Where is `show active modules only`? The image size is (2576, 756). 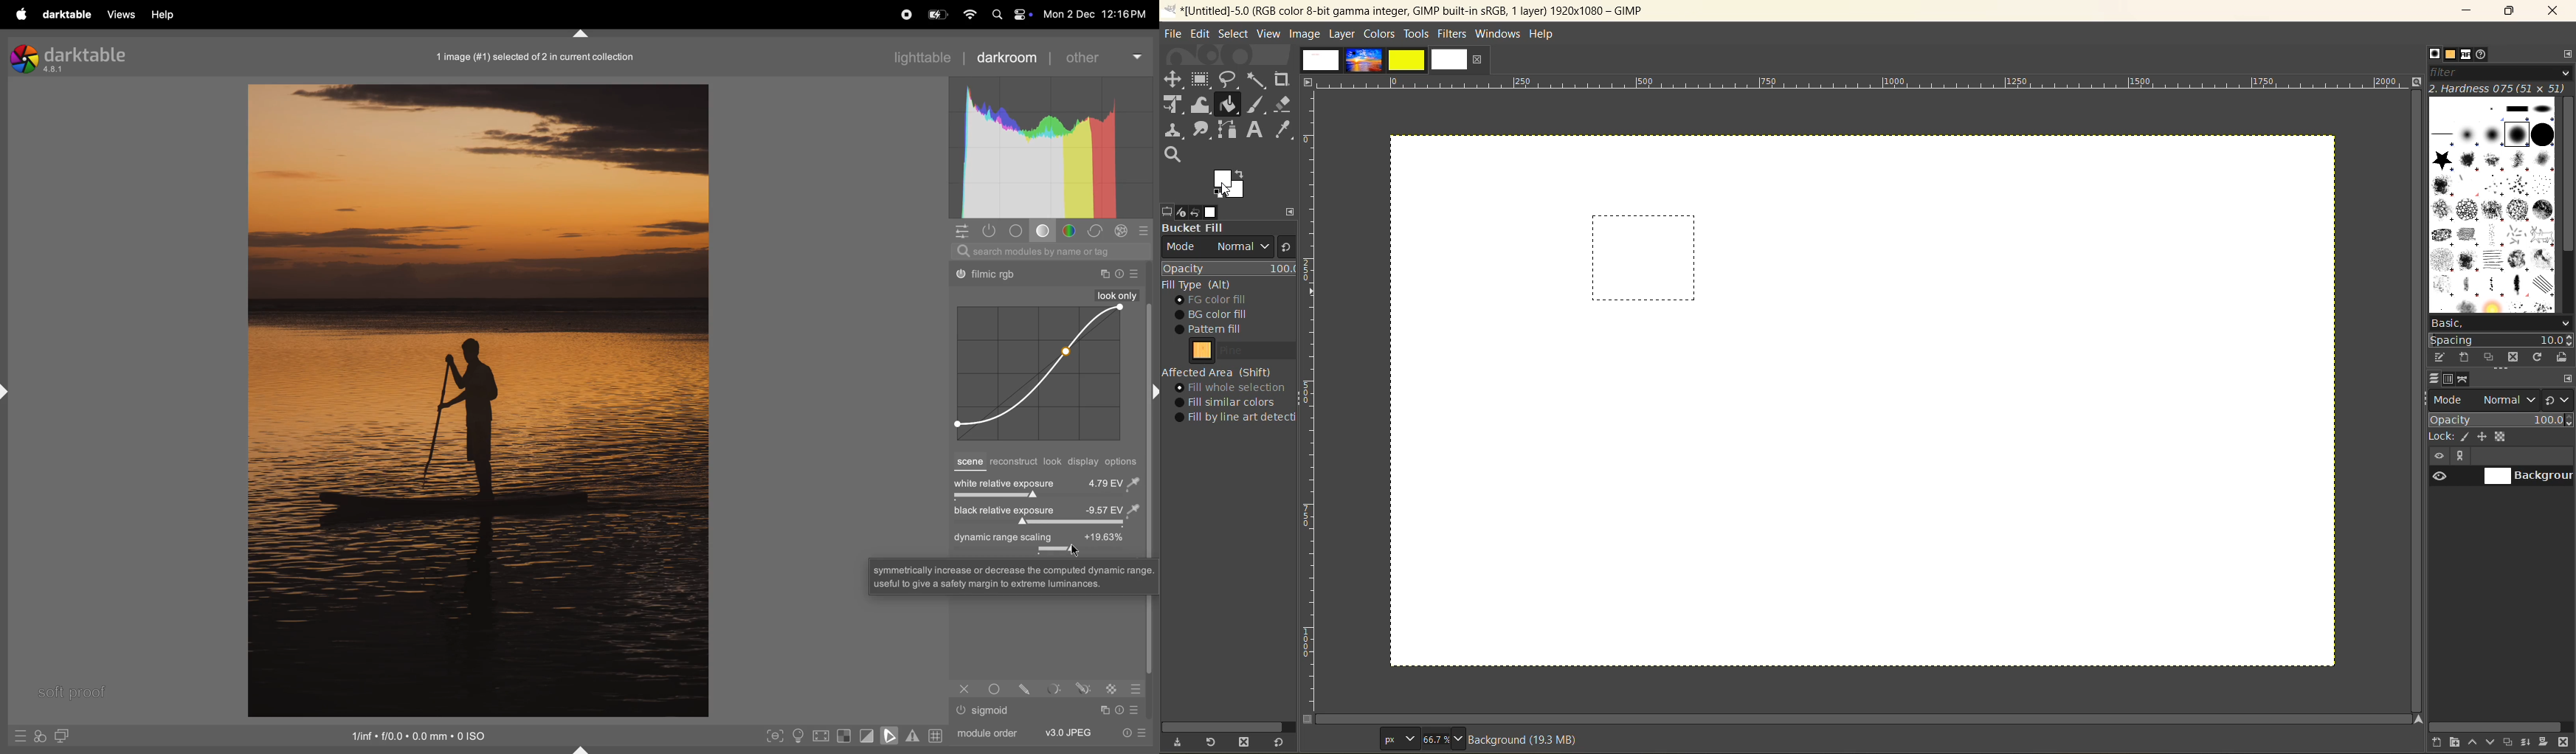
show active modules only is located at coordinates (991, 231).